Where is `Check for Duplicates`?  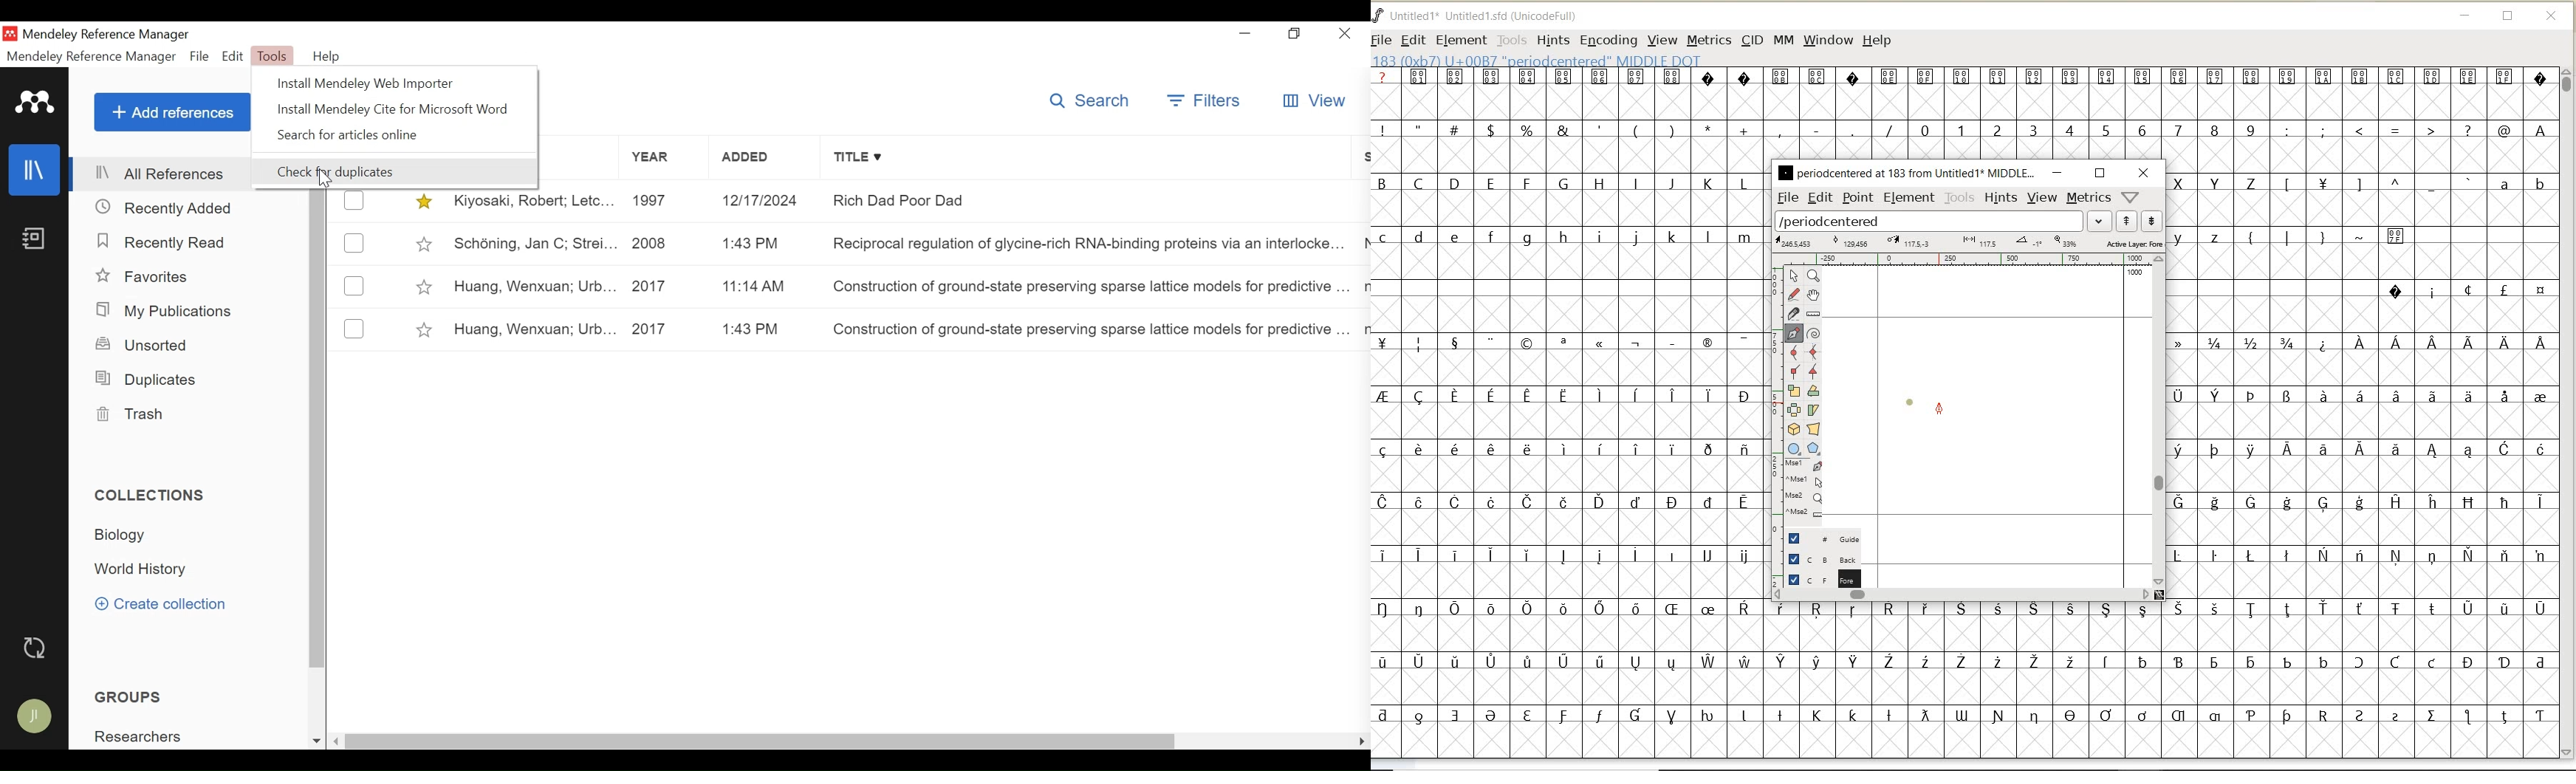 Check for Duplicates is located at coordinates (402, 168).